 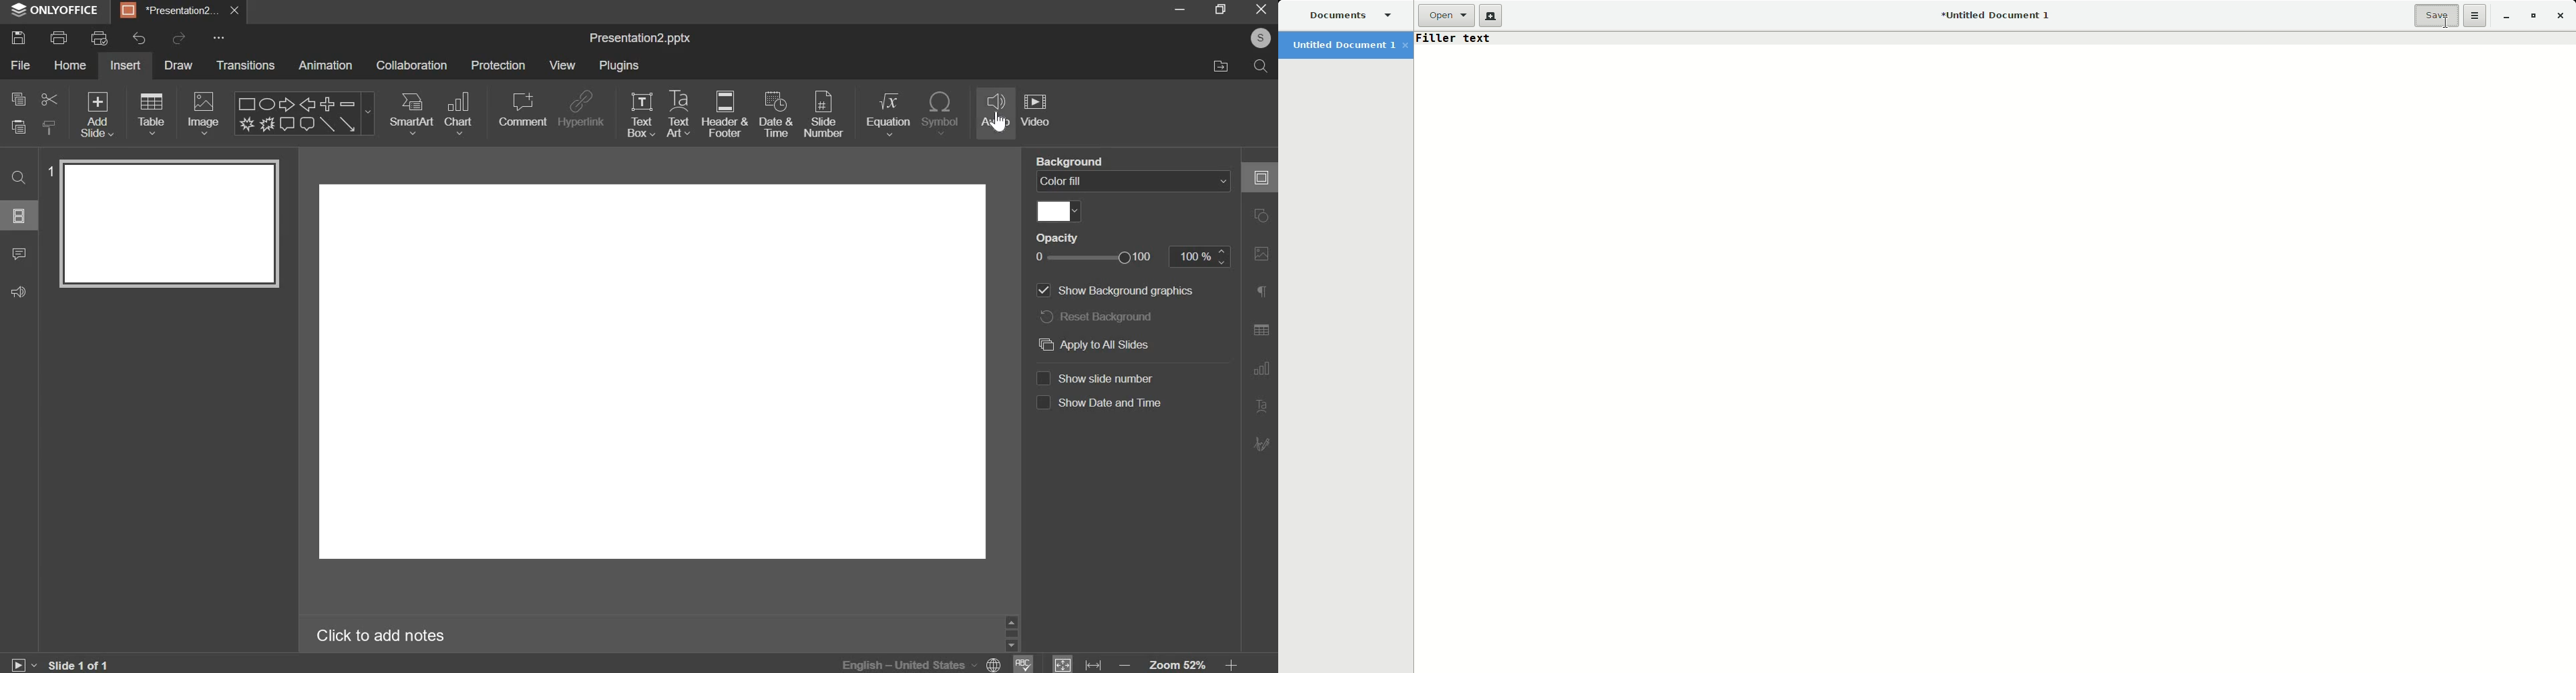 What do you see at coordinates (1262, 9) in the screenshot?
I see `exit` at bounding box center [1262, 9].